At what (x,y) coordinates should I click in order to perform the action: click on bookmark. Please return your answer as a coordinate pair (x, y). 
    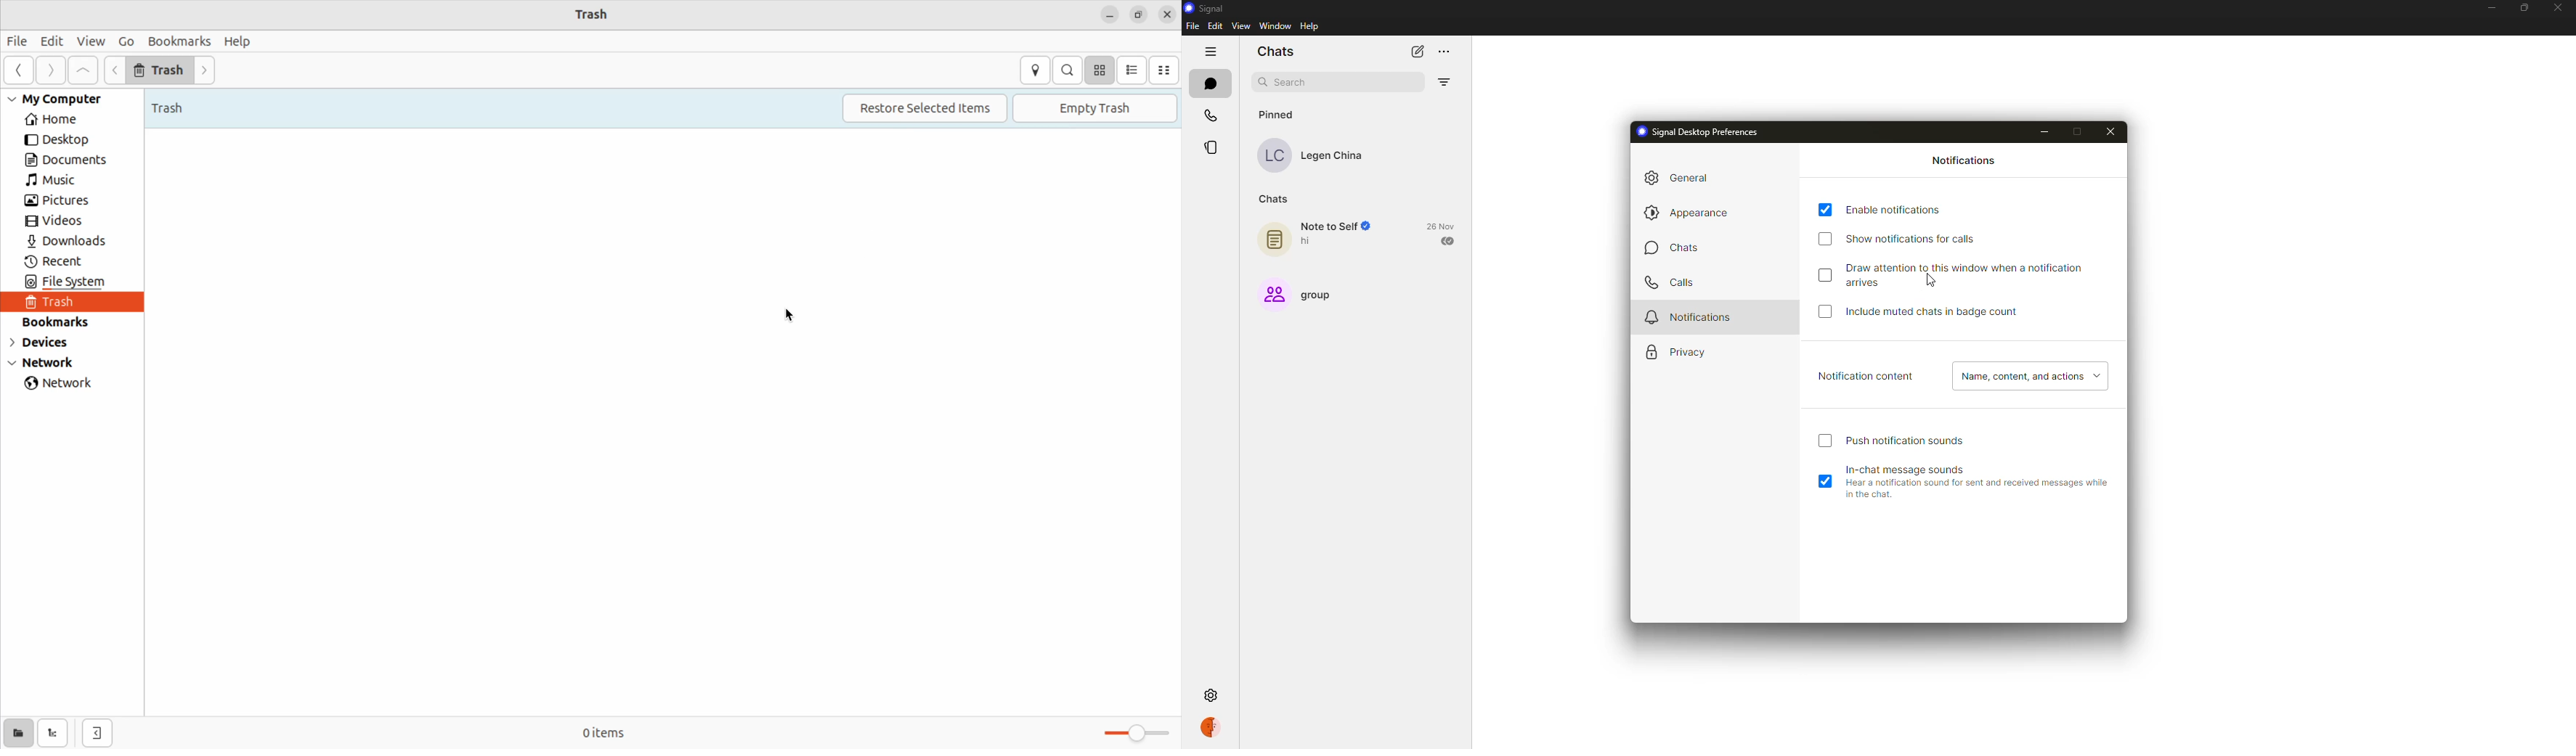
    Looking at the image, I should click on (178, 41).